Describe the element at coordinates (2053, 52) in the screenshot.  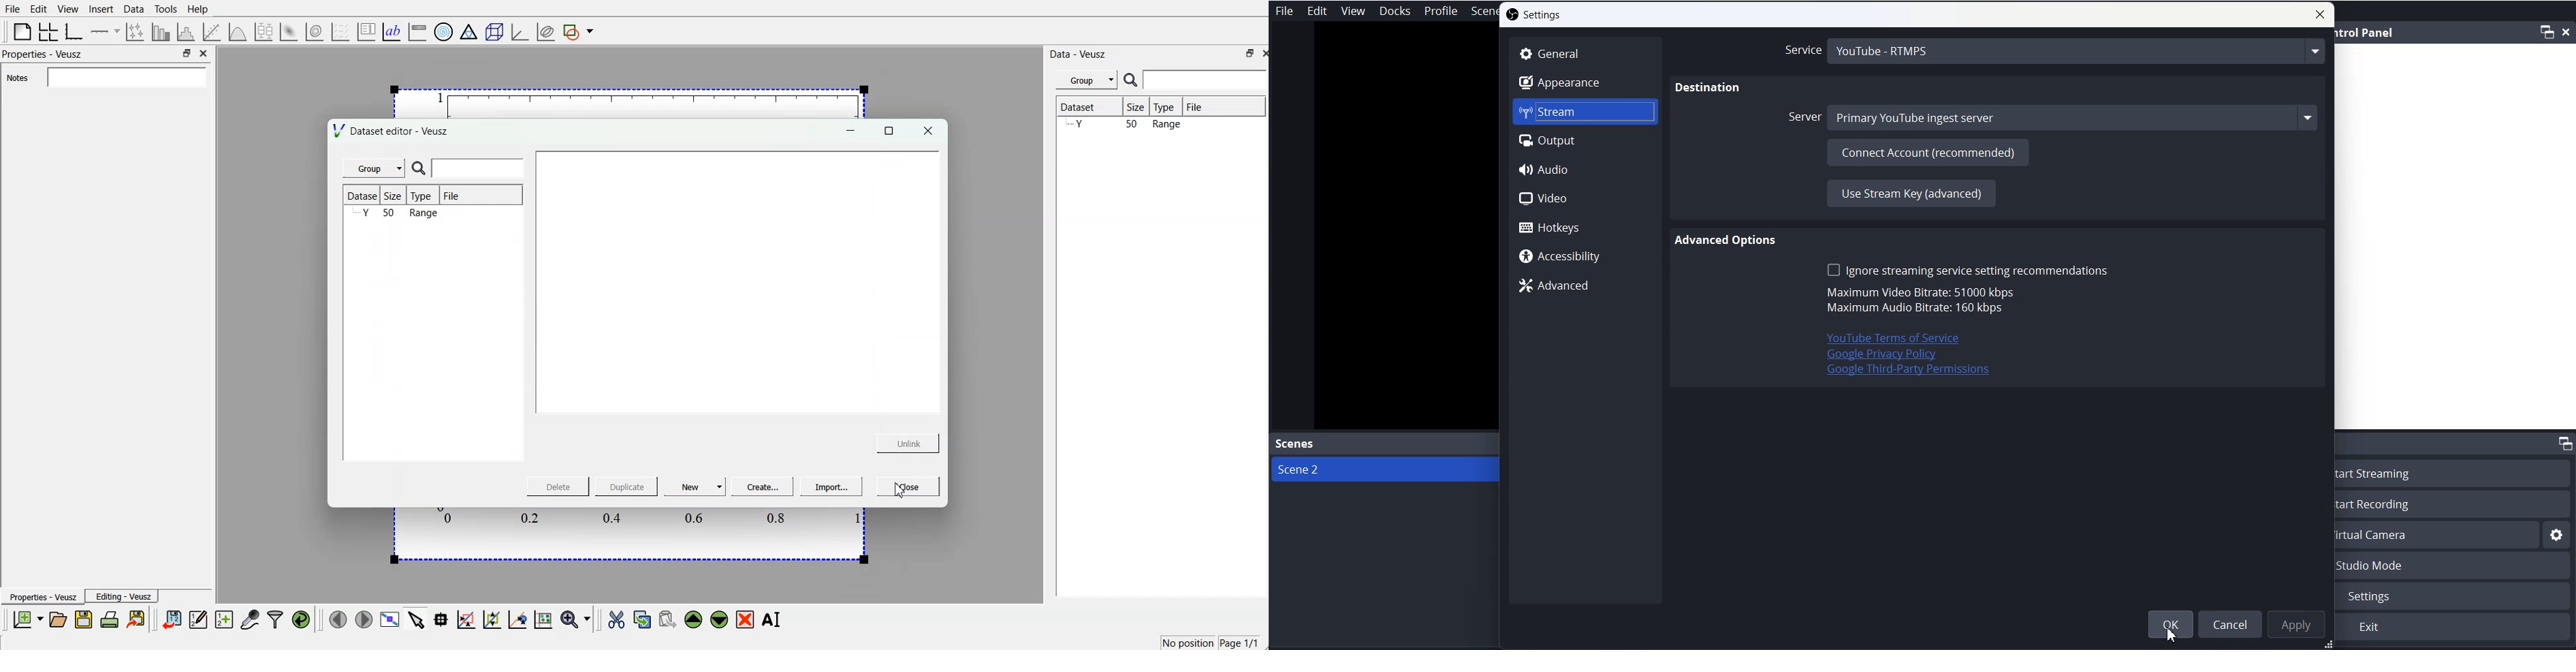
I see `Services YouTube - RTMPS` at that location.